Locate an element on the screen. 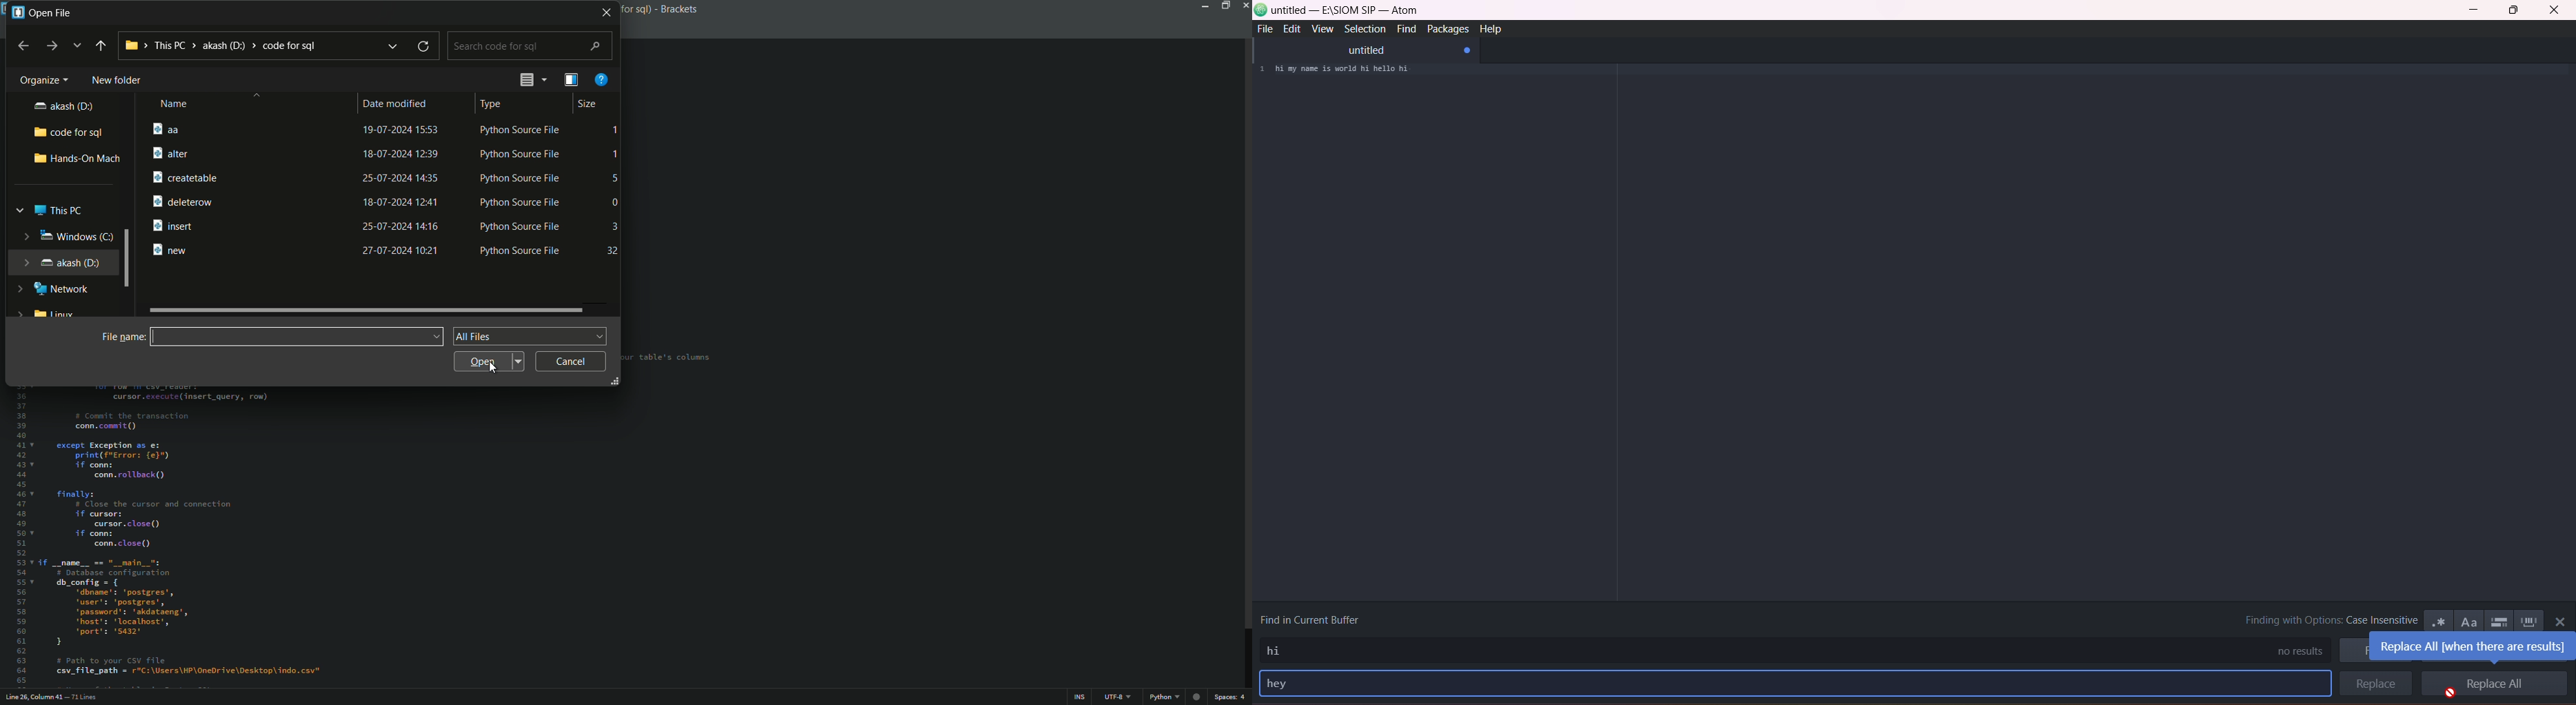  createtable is located at coordinates (184, 178).